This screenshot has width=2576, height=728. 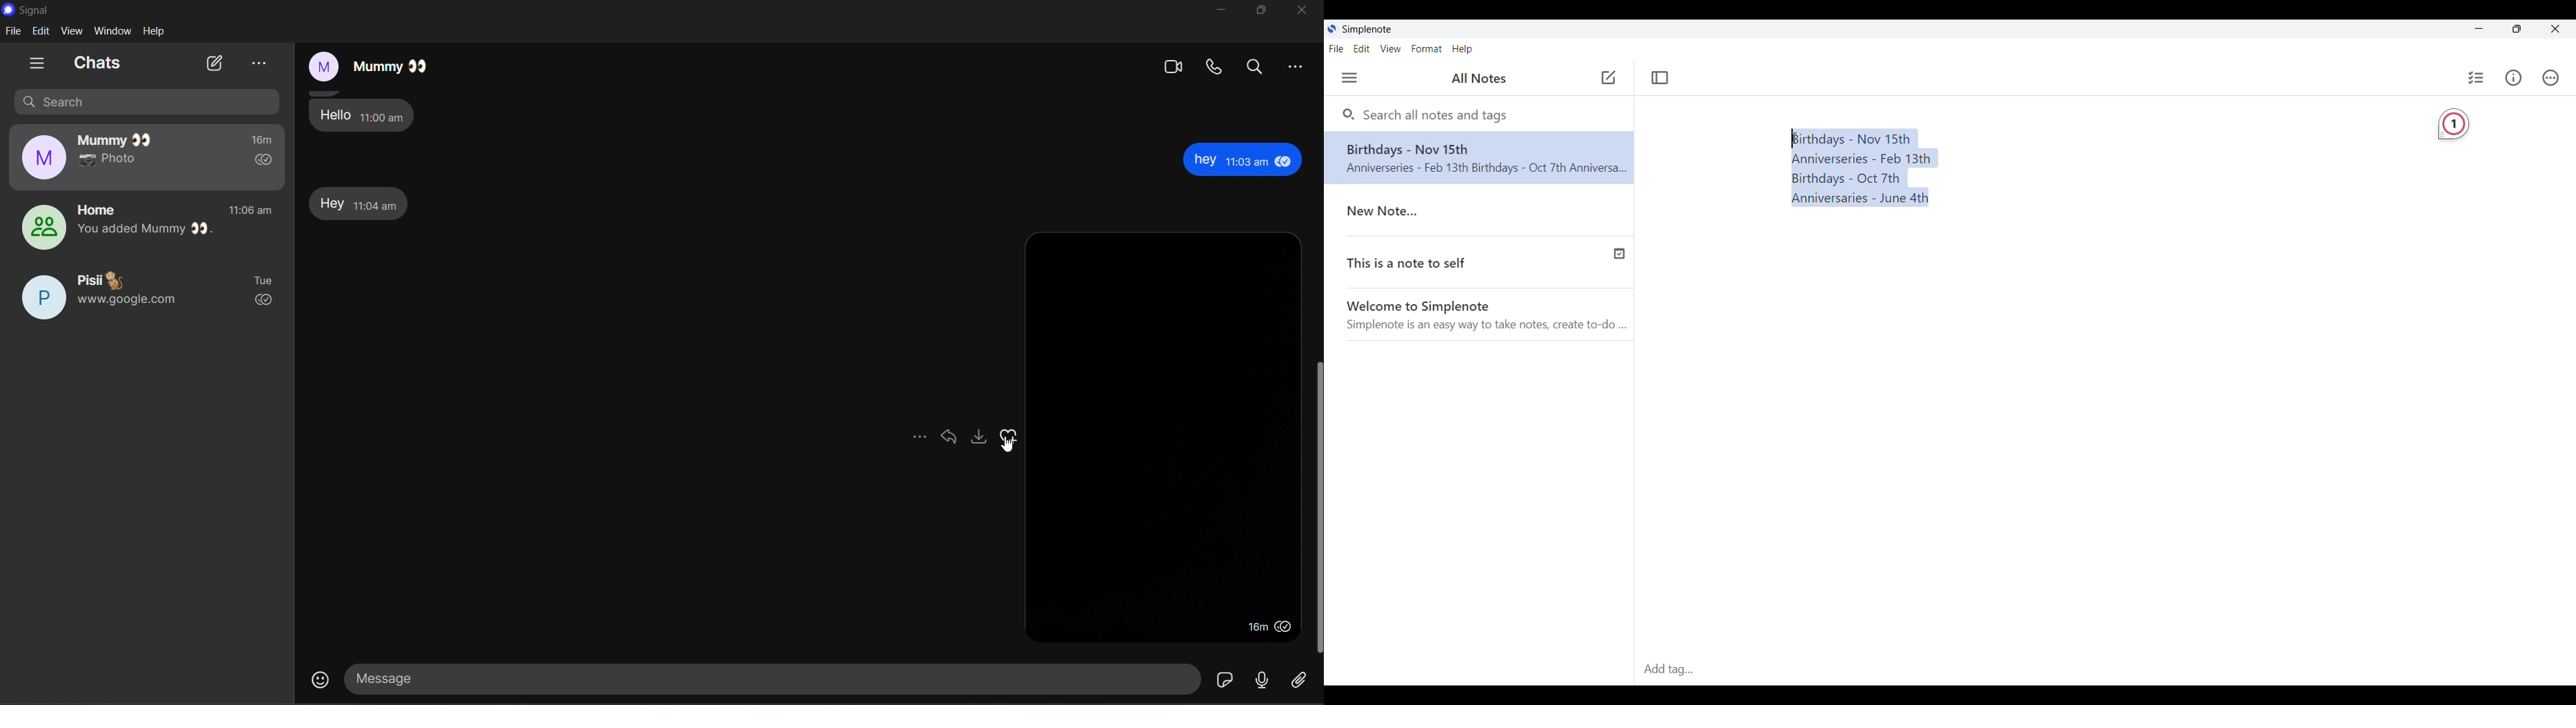 What do you see at coordinates (2105, 670) in the screenshot?
I see `Add Tag(Click to type in tag)` at bounding box center [2105, 670].